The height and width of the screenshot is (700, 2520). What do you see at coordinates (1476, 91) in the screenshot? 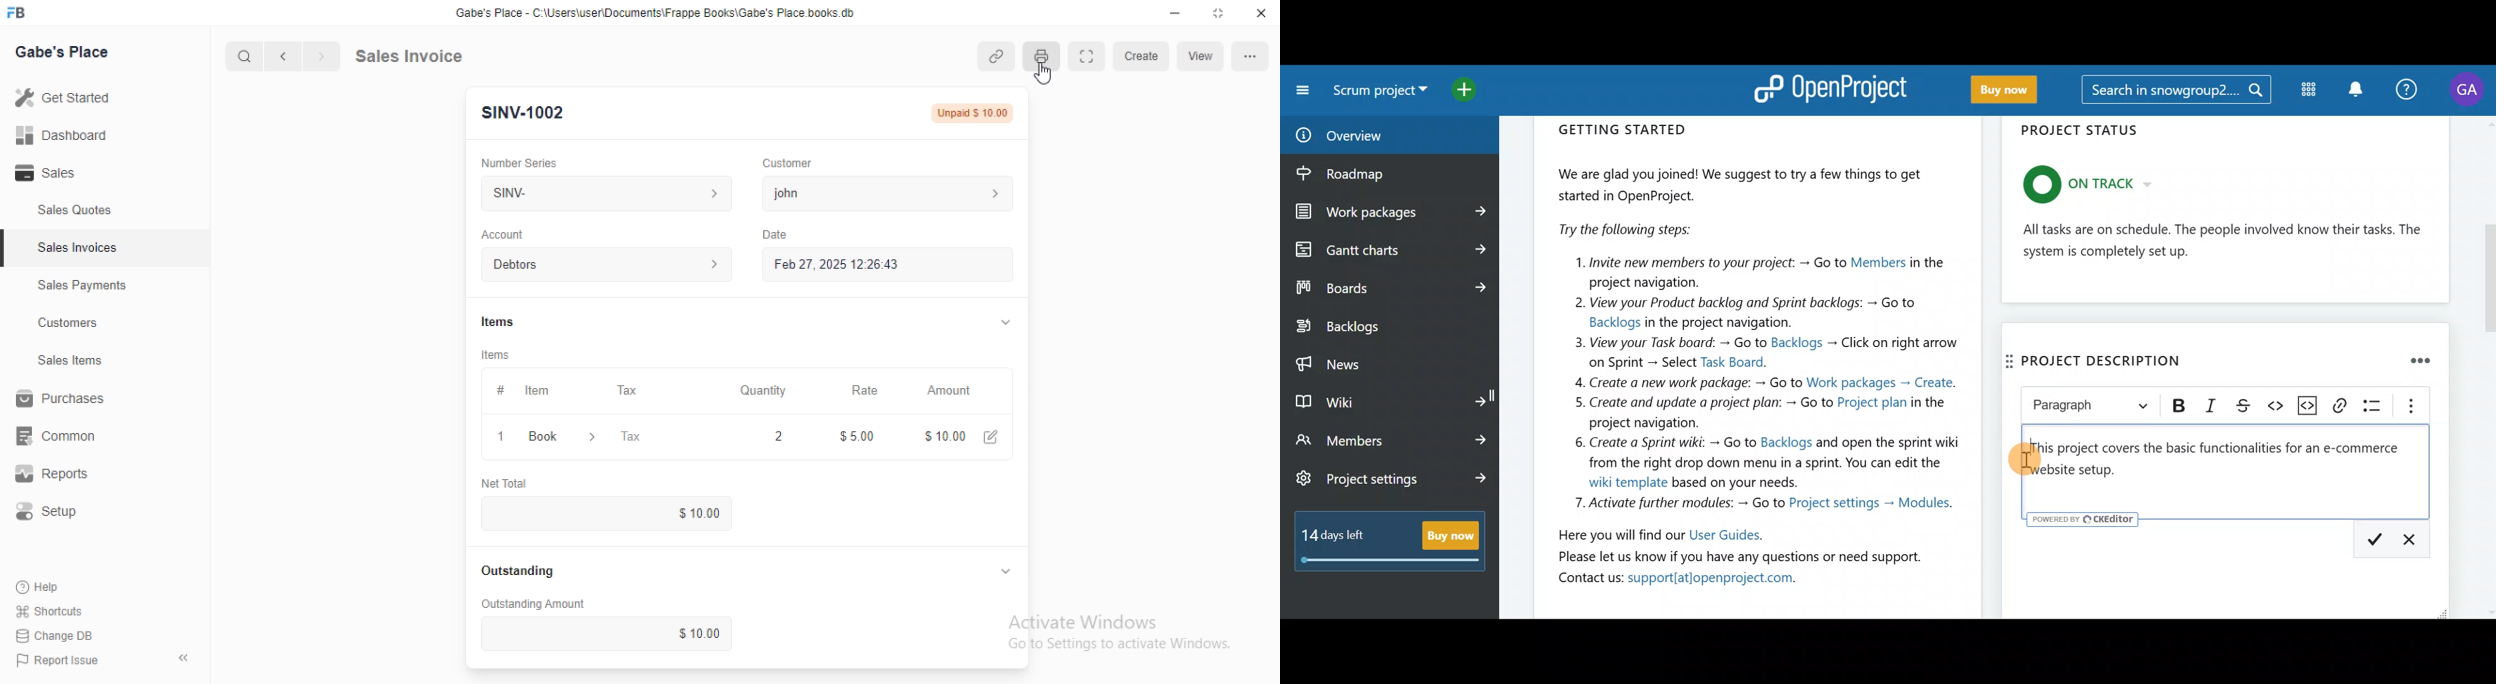
I see `Open quick add menu` at bounding box center [1476, 91].